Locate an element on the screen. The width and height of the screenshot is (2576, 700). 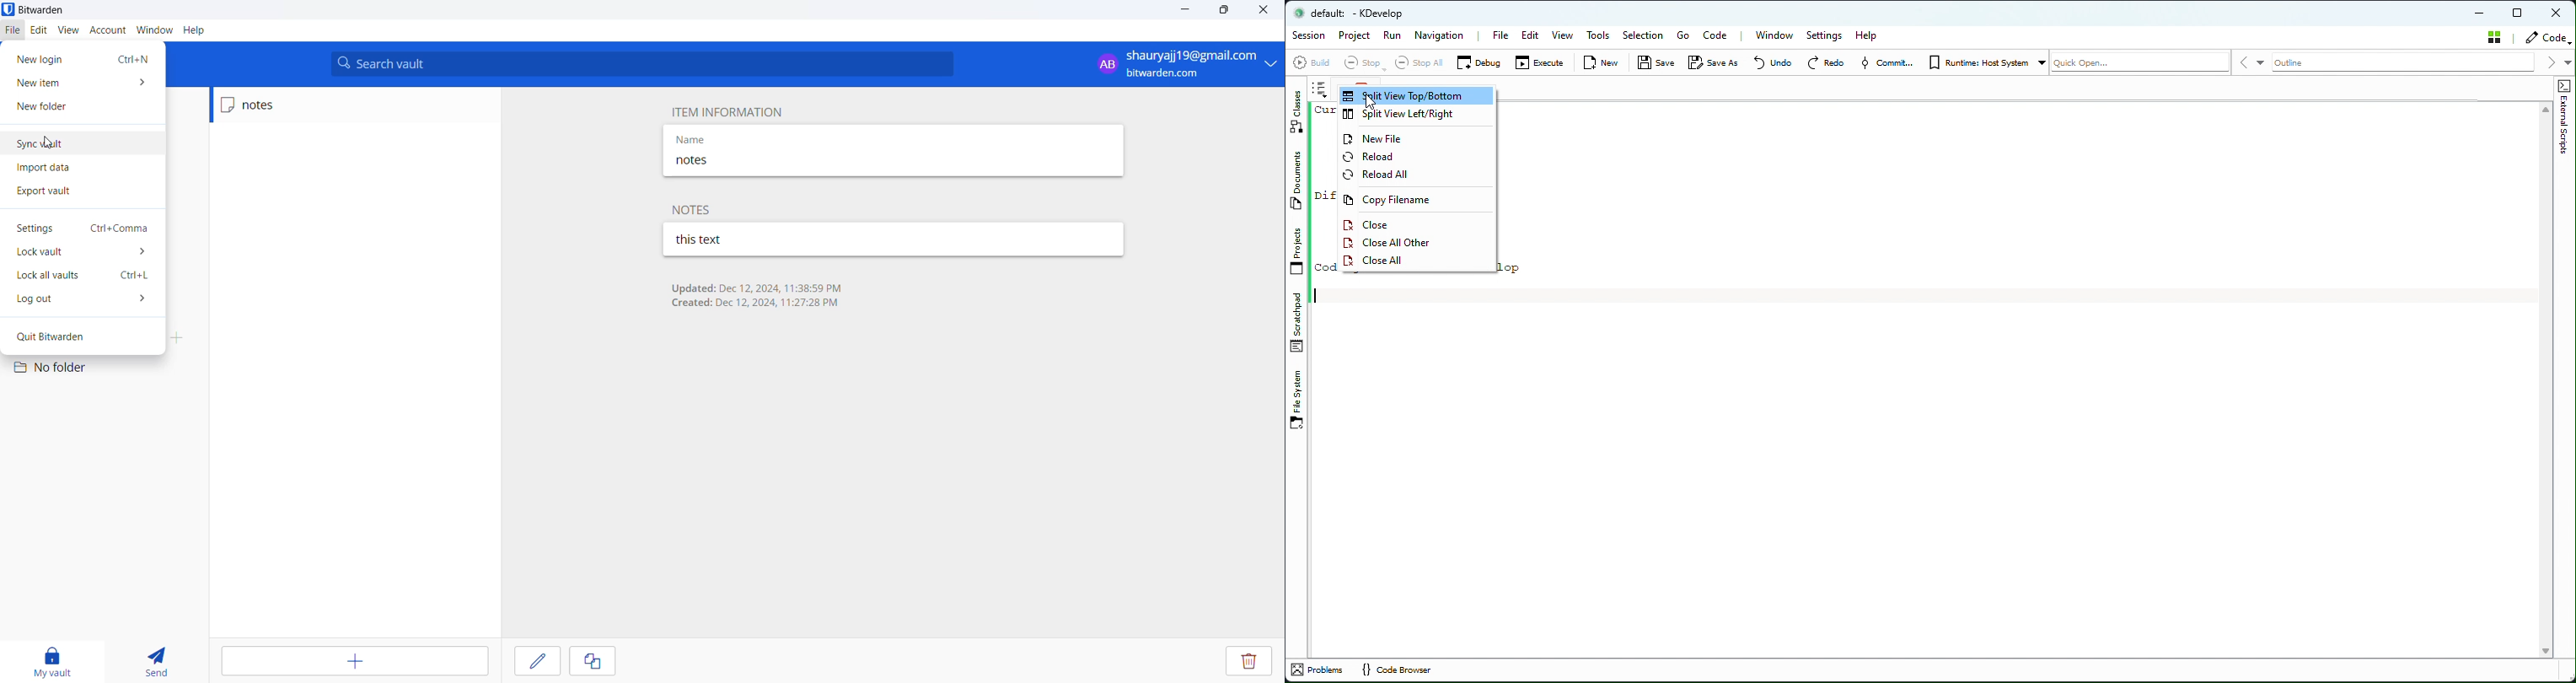
Runtime is located at coordinates (1986, 63).